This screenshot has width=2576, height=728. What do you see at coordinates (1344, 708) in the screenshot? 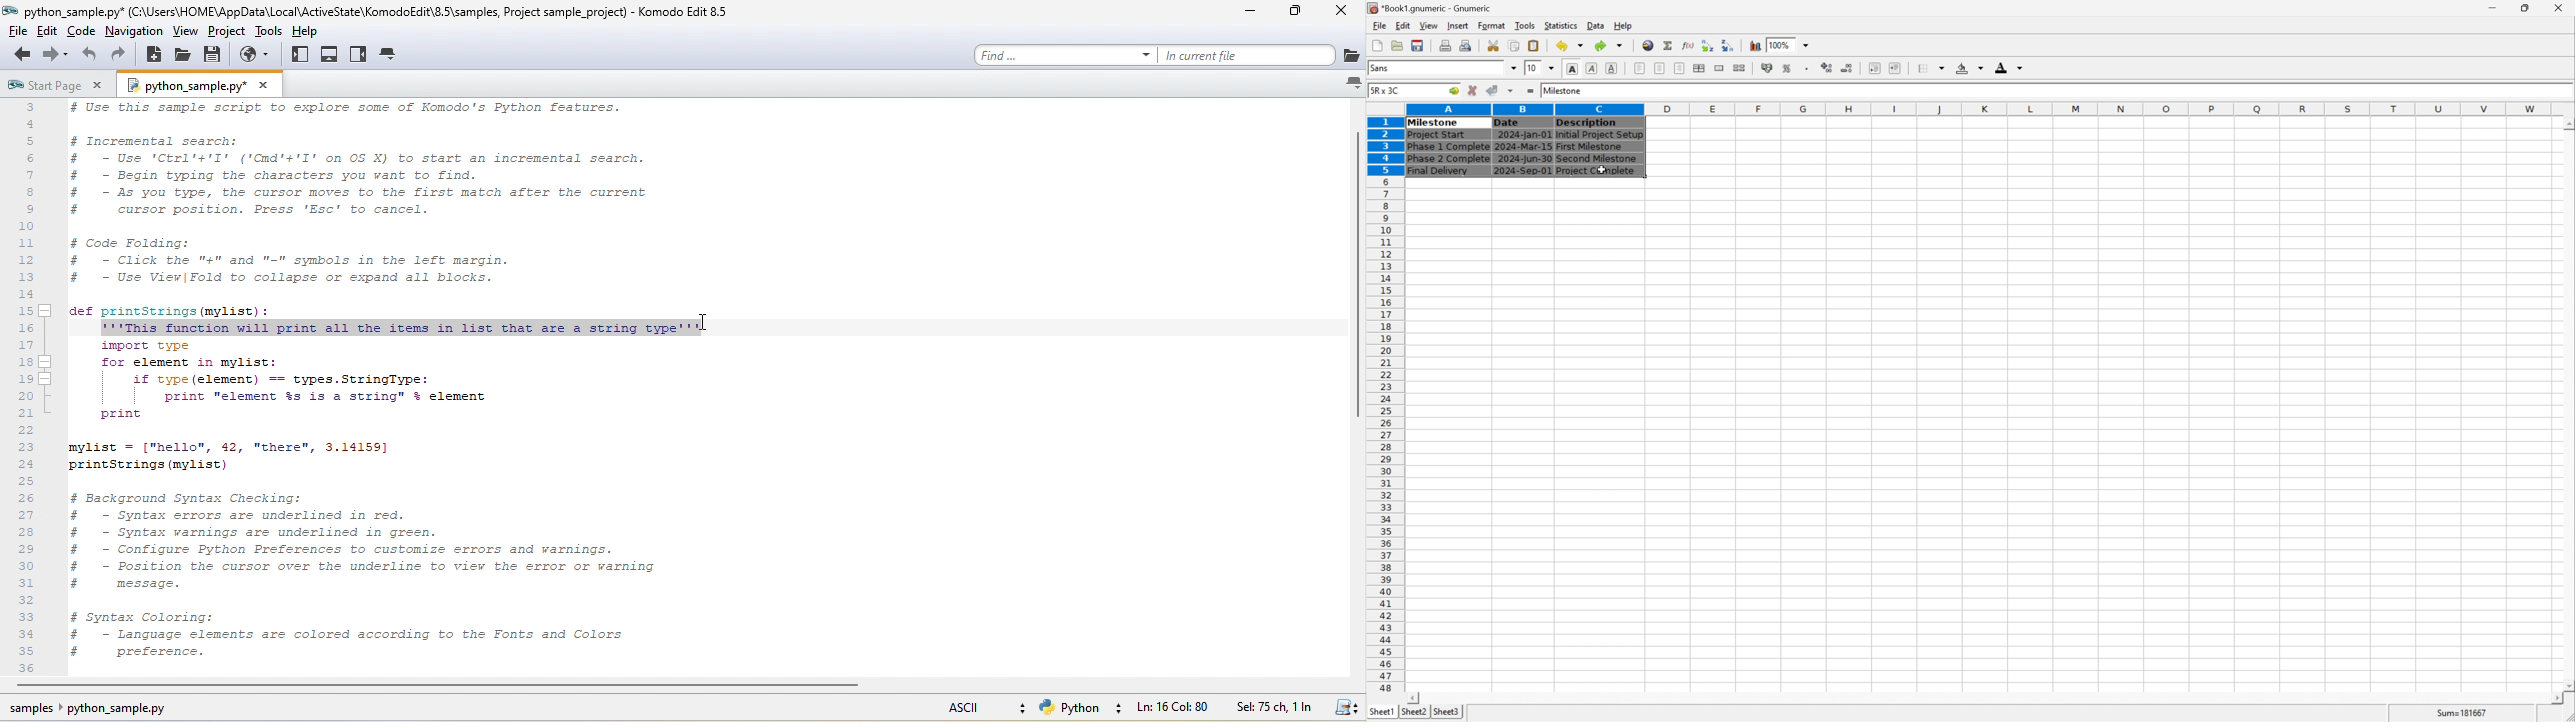
I see `save` at bounding box center [1344, 708].